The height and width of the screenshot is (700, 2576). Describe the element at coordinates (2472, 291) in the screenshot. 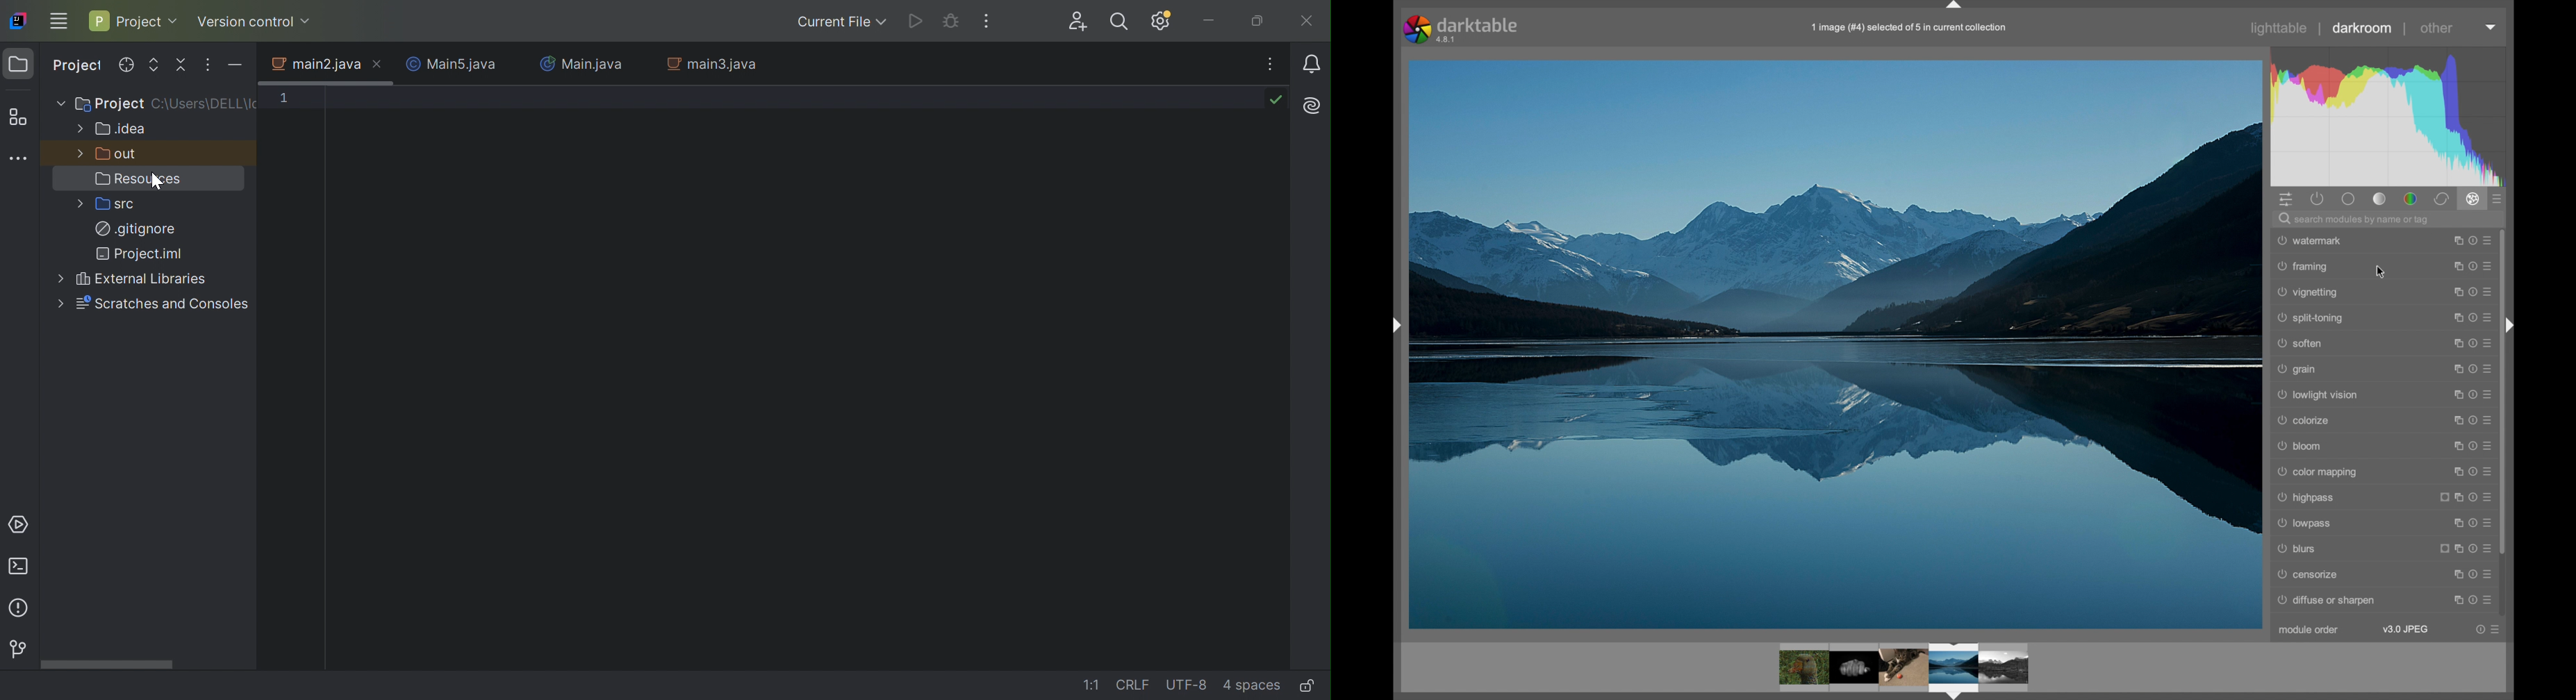

I see `more options` at that location.